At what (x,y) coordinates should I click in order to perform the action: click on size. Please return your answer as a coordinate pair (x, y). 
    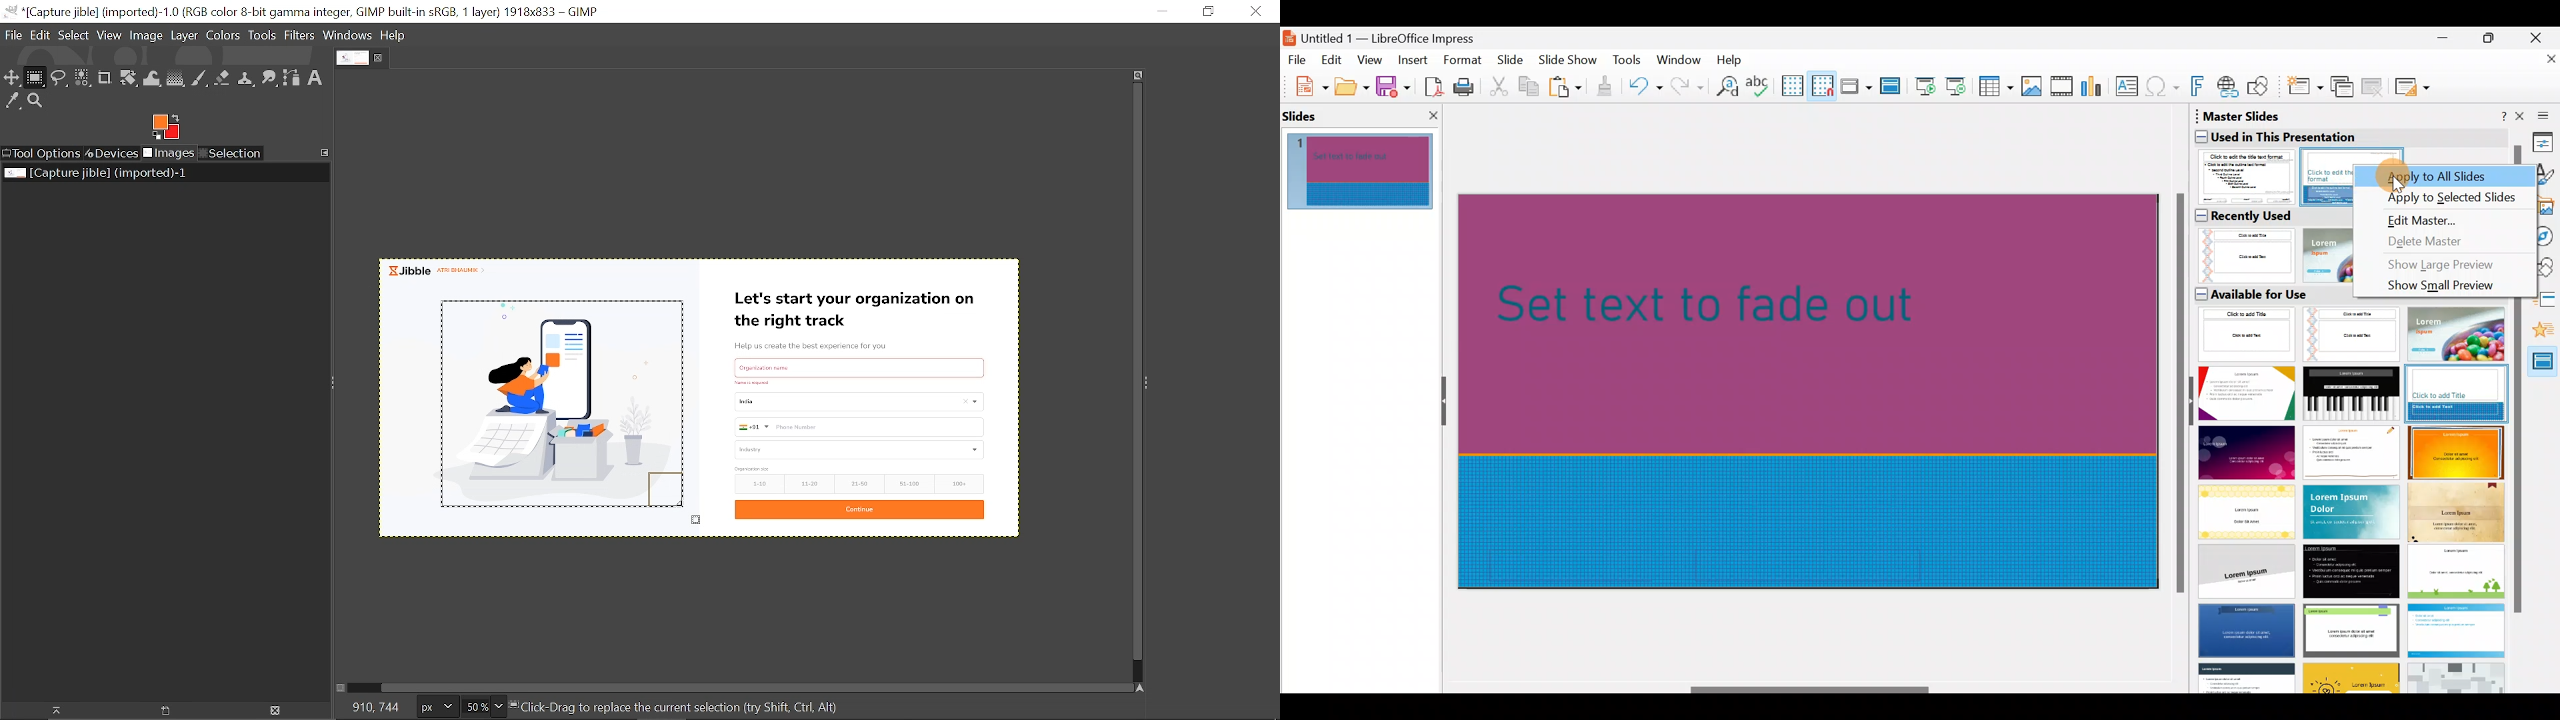
    Looking at the image, I should click on (752, 469).